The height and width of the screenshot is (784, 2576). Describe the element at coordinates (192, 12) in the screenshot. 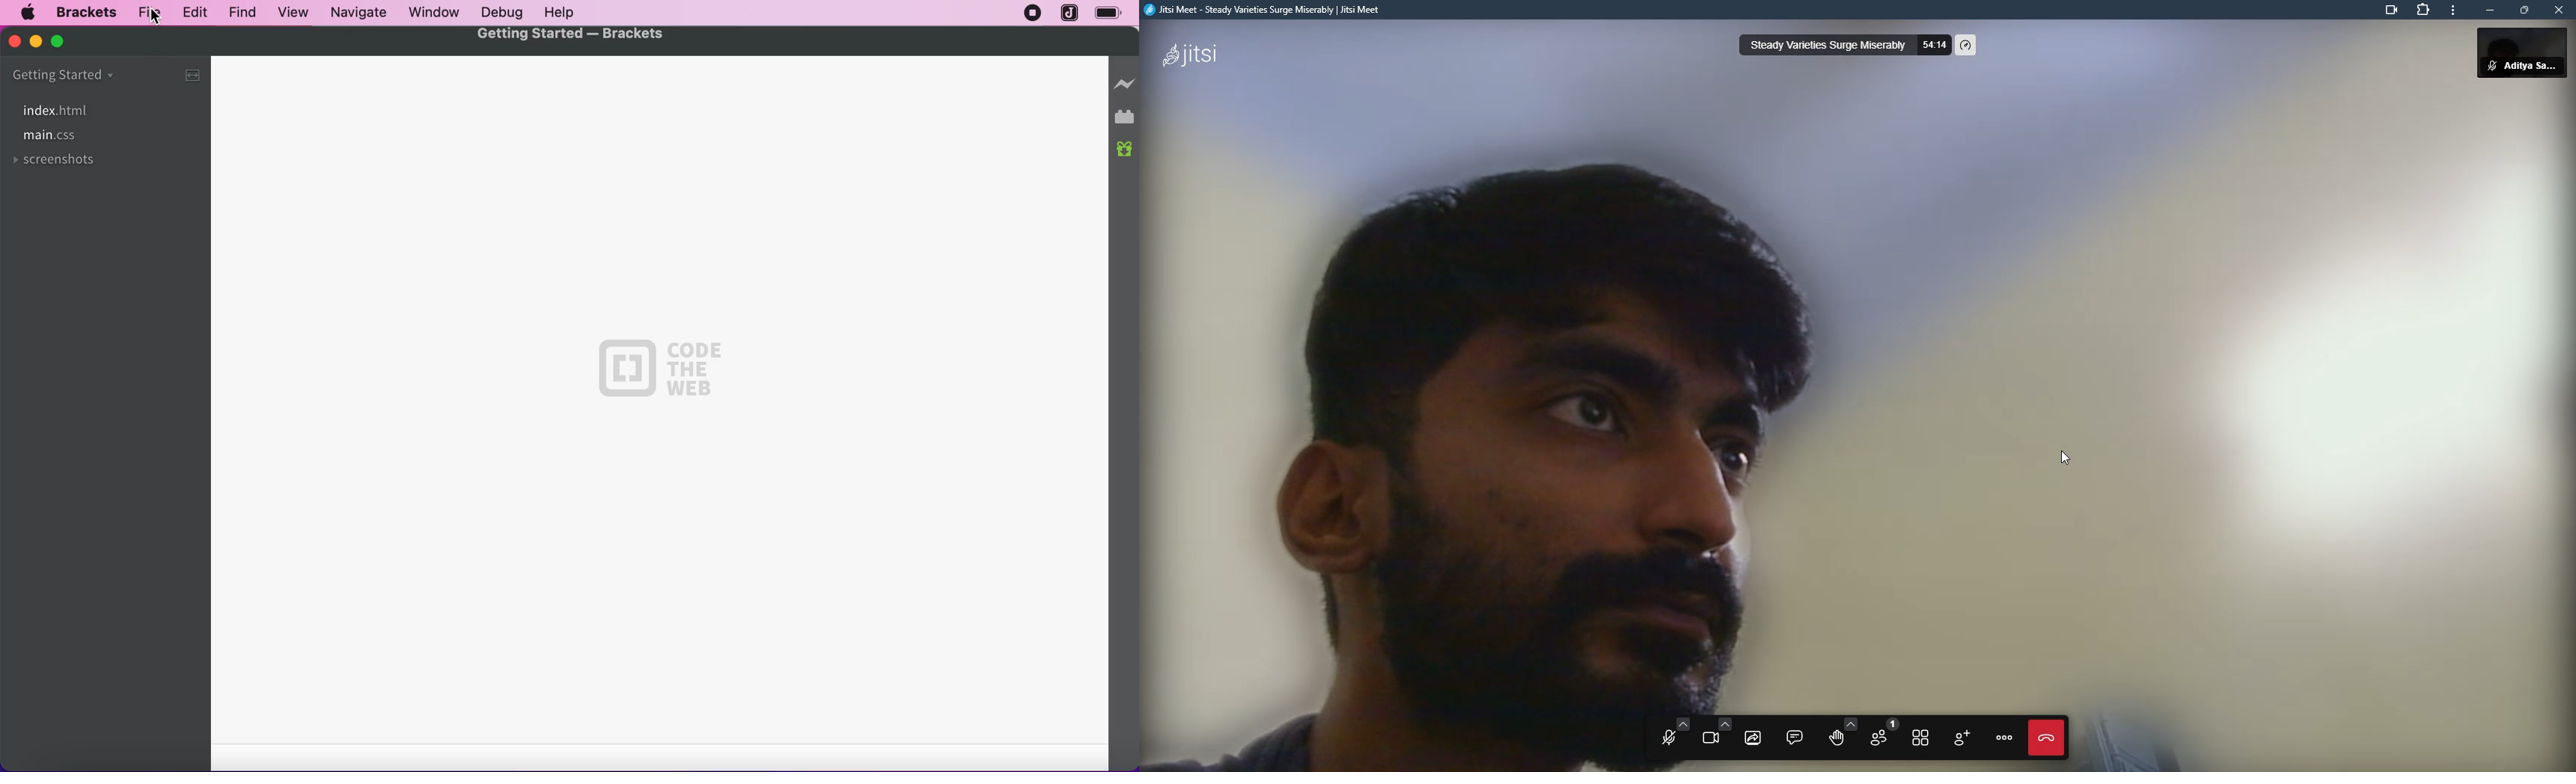

I see `edit` at that location.